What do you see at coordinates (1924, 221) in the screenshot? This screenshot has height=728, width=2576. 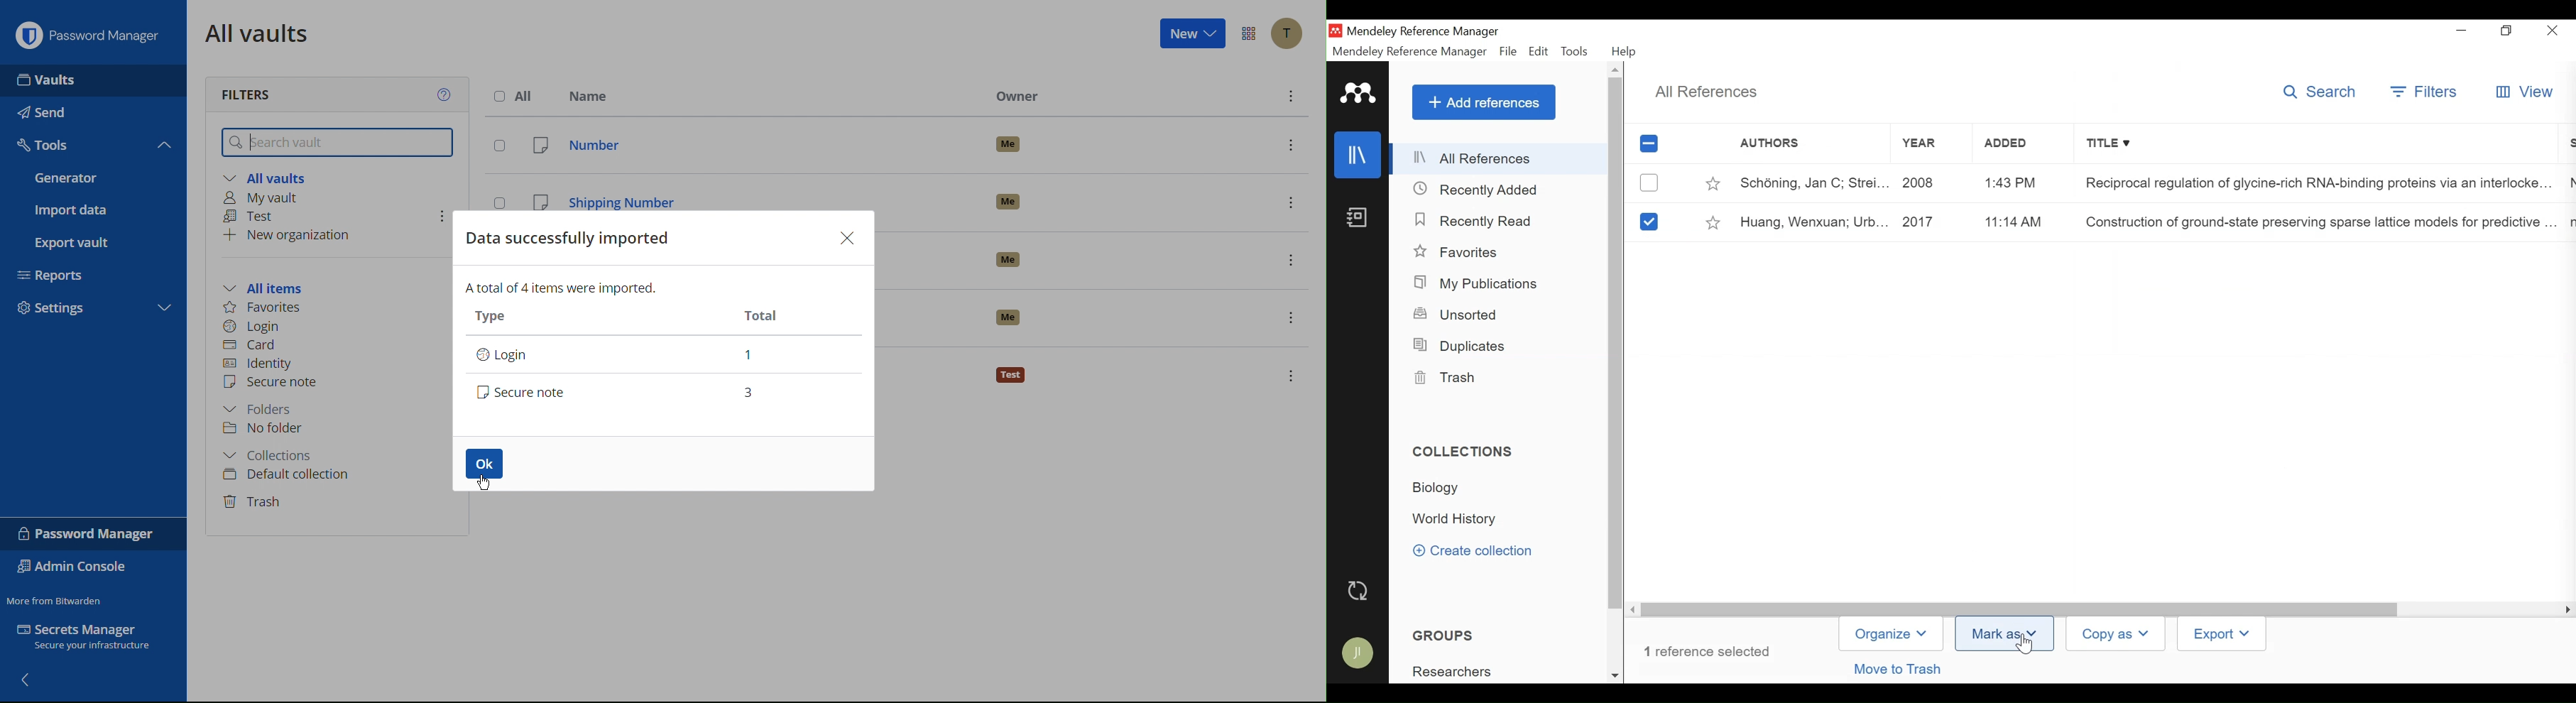 I see `2017` at bounding box center [1924, 221].